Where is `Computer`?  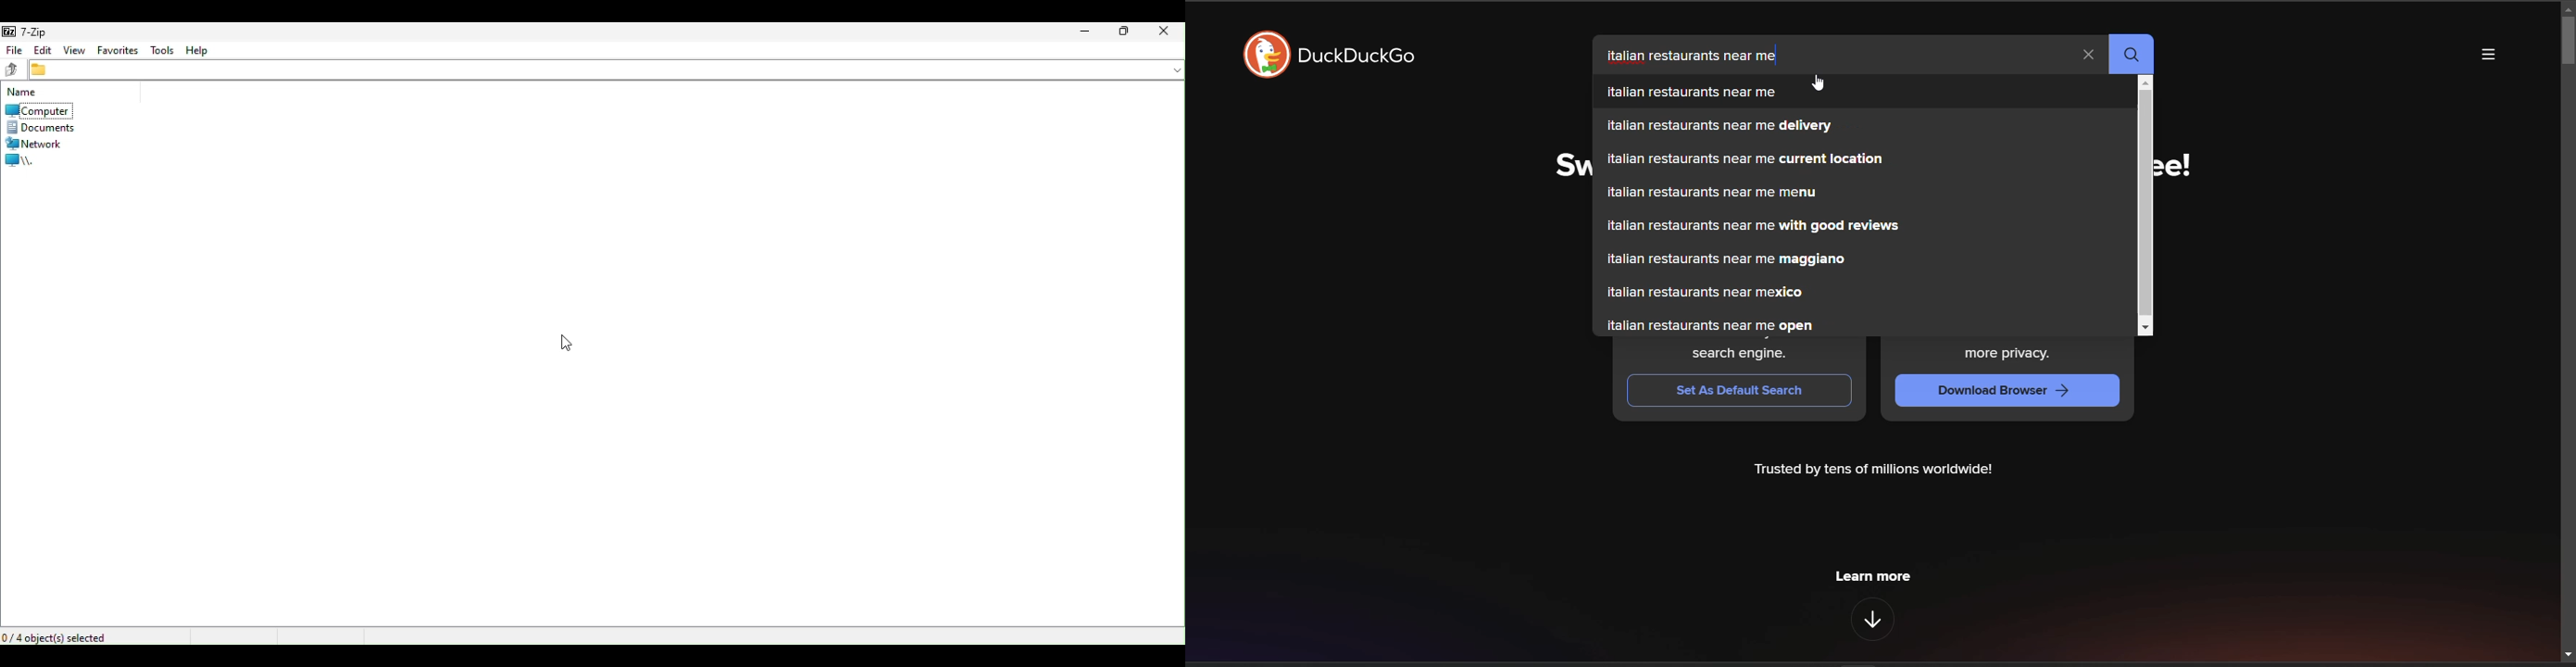
Computer is located at coordinates (42, 103).